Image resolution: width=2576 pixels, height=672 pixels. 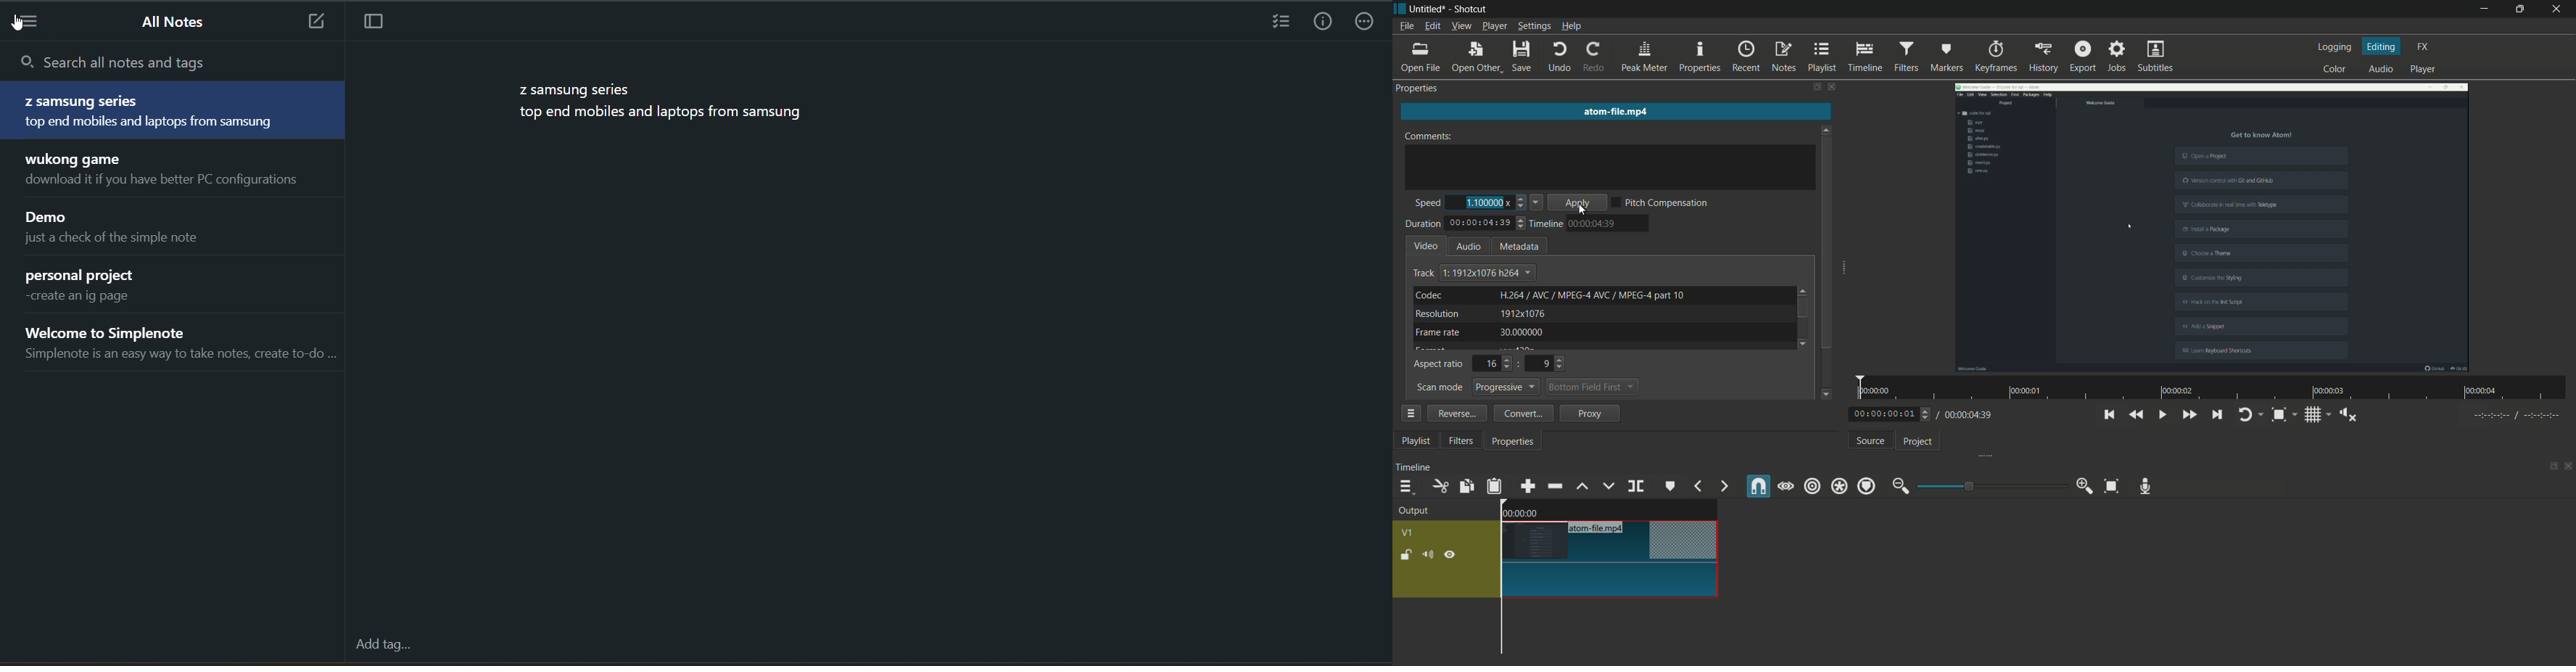 I want to click on proxy, so click(x=1591, y=414).